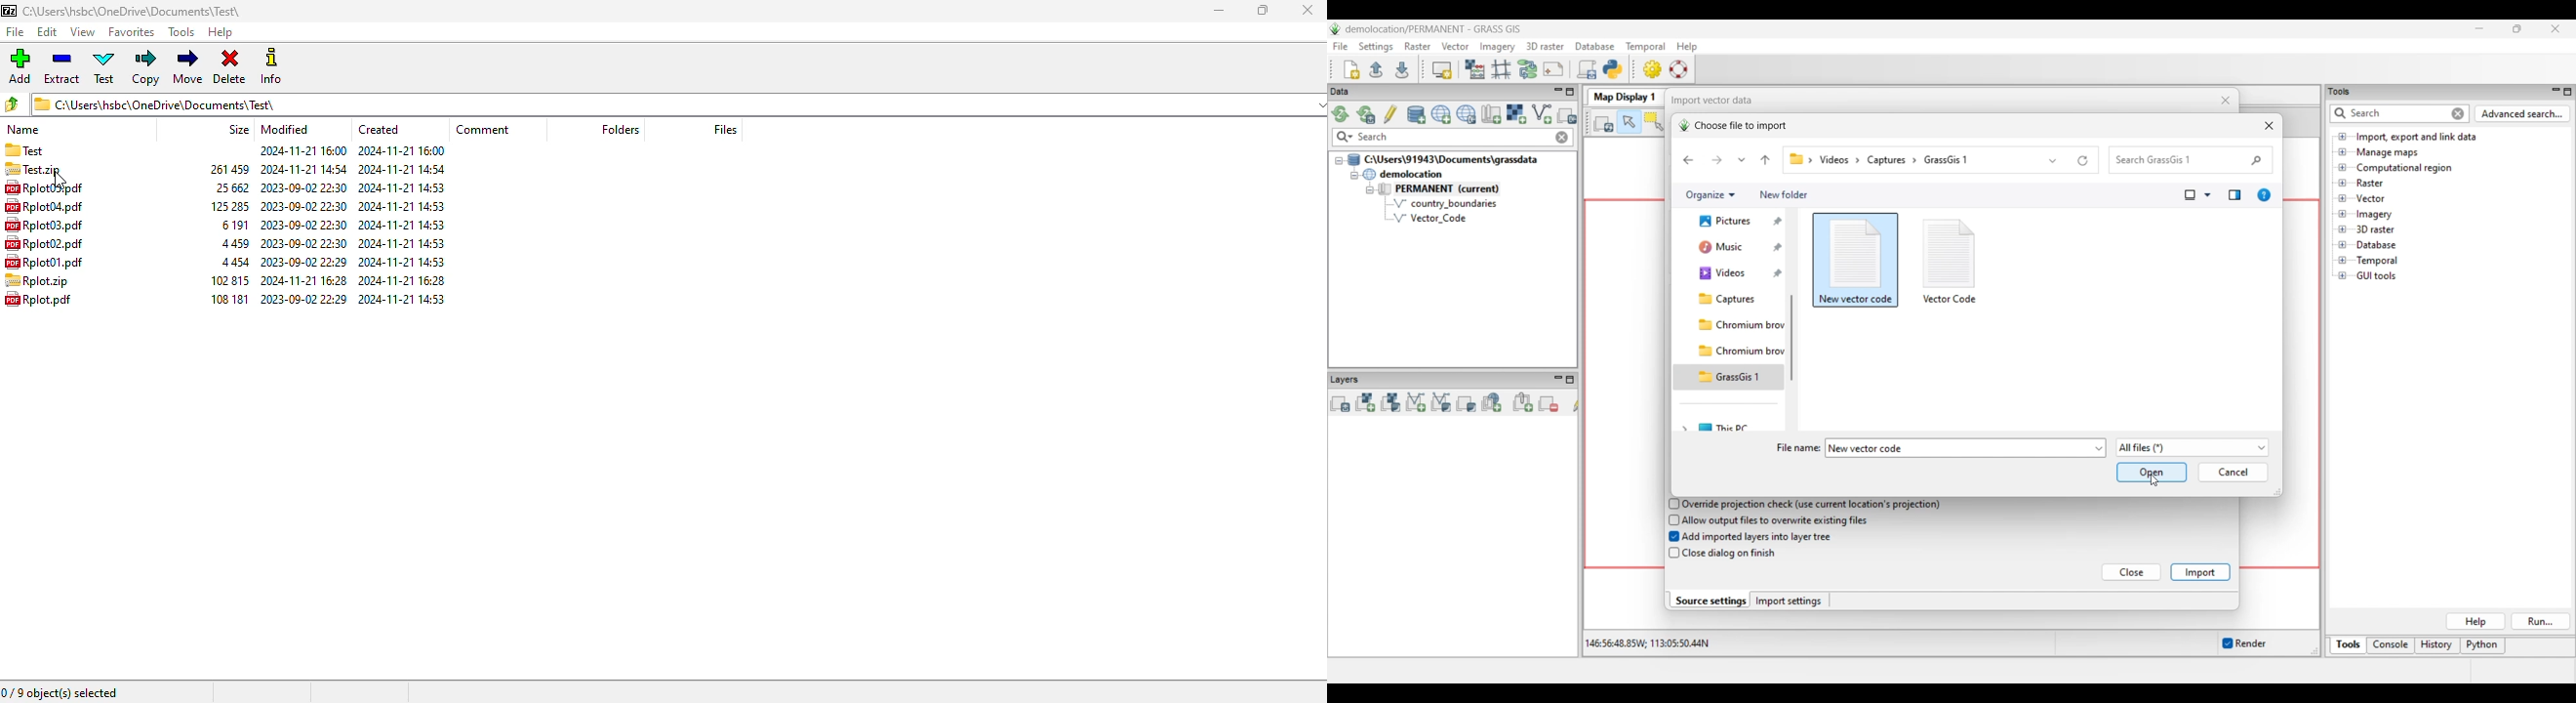  Describe the element at coordinates (24, 129) in the screenshot. I see `name` at that location.